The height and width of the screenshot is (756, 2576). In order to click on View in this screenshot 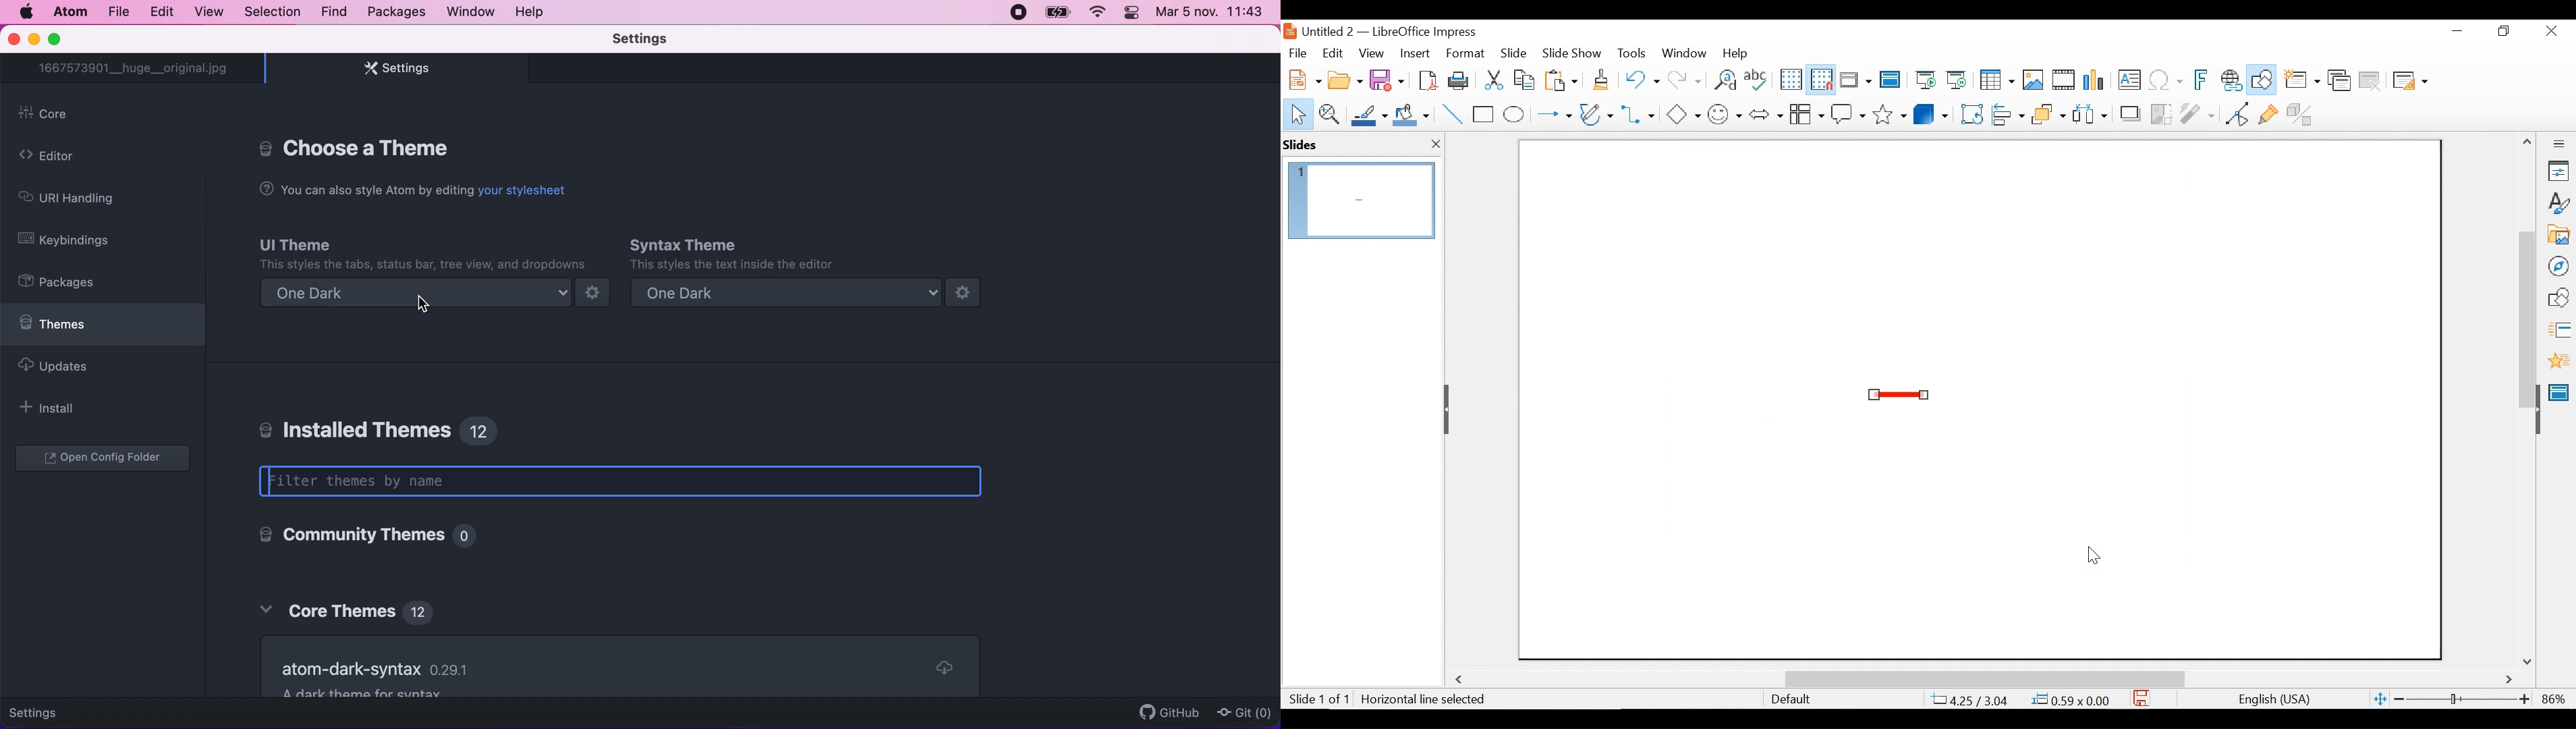, I will do `click(1372, 53)`.